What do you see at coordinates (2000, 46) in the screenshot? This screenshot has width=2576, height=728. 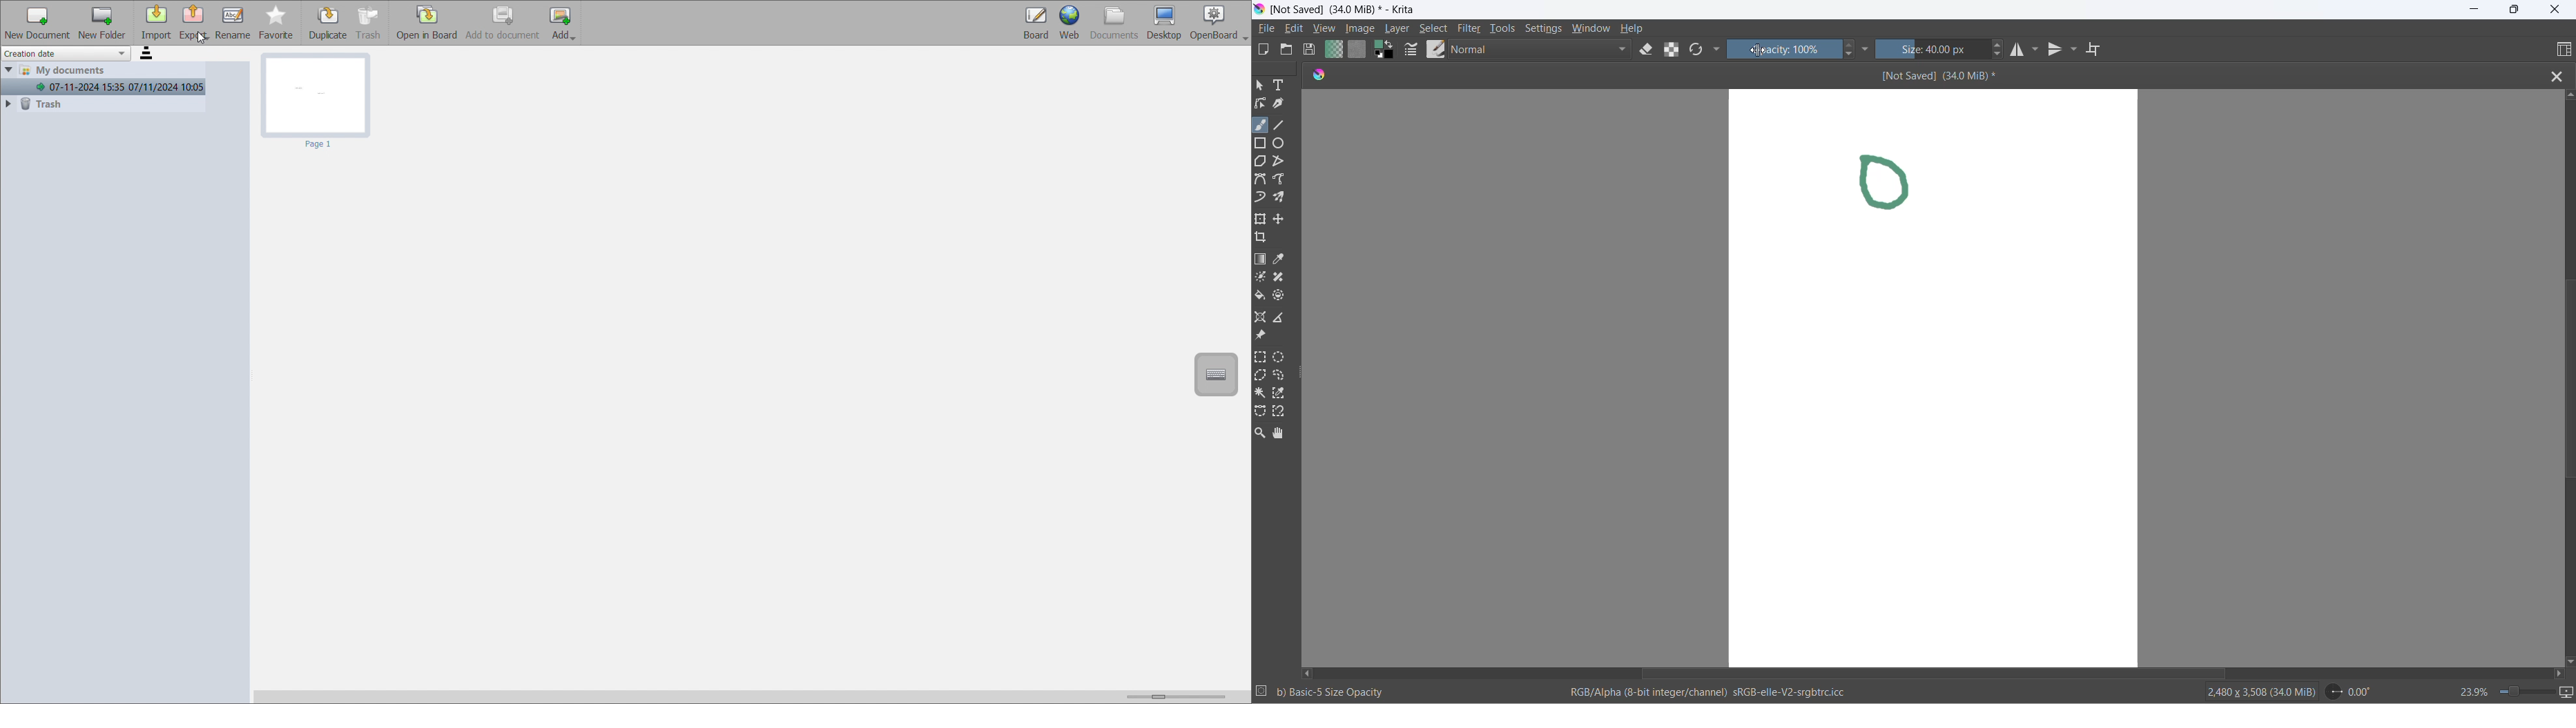 I see `size increase button` at bounding box center [2000, 46].